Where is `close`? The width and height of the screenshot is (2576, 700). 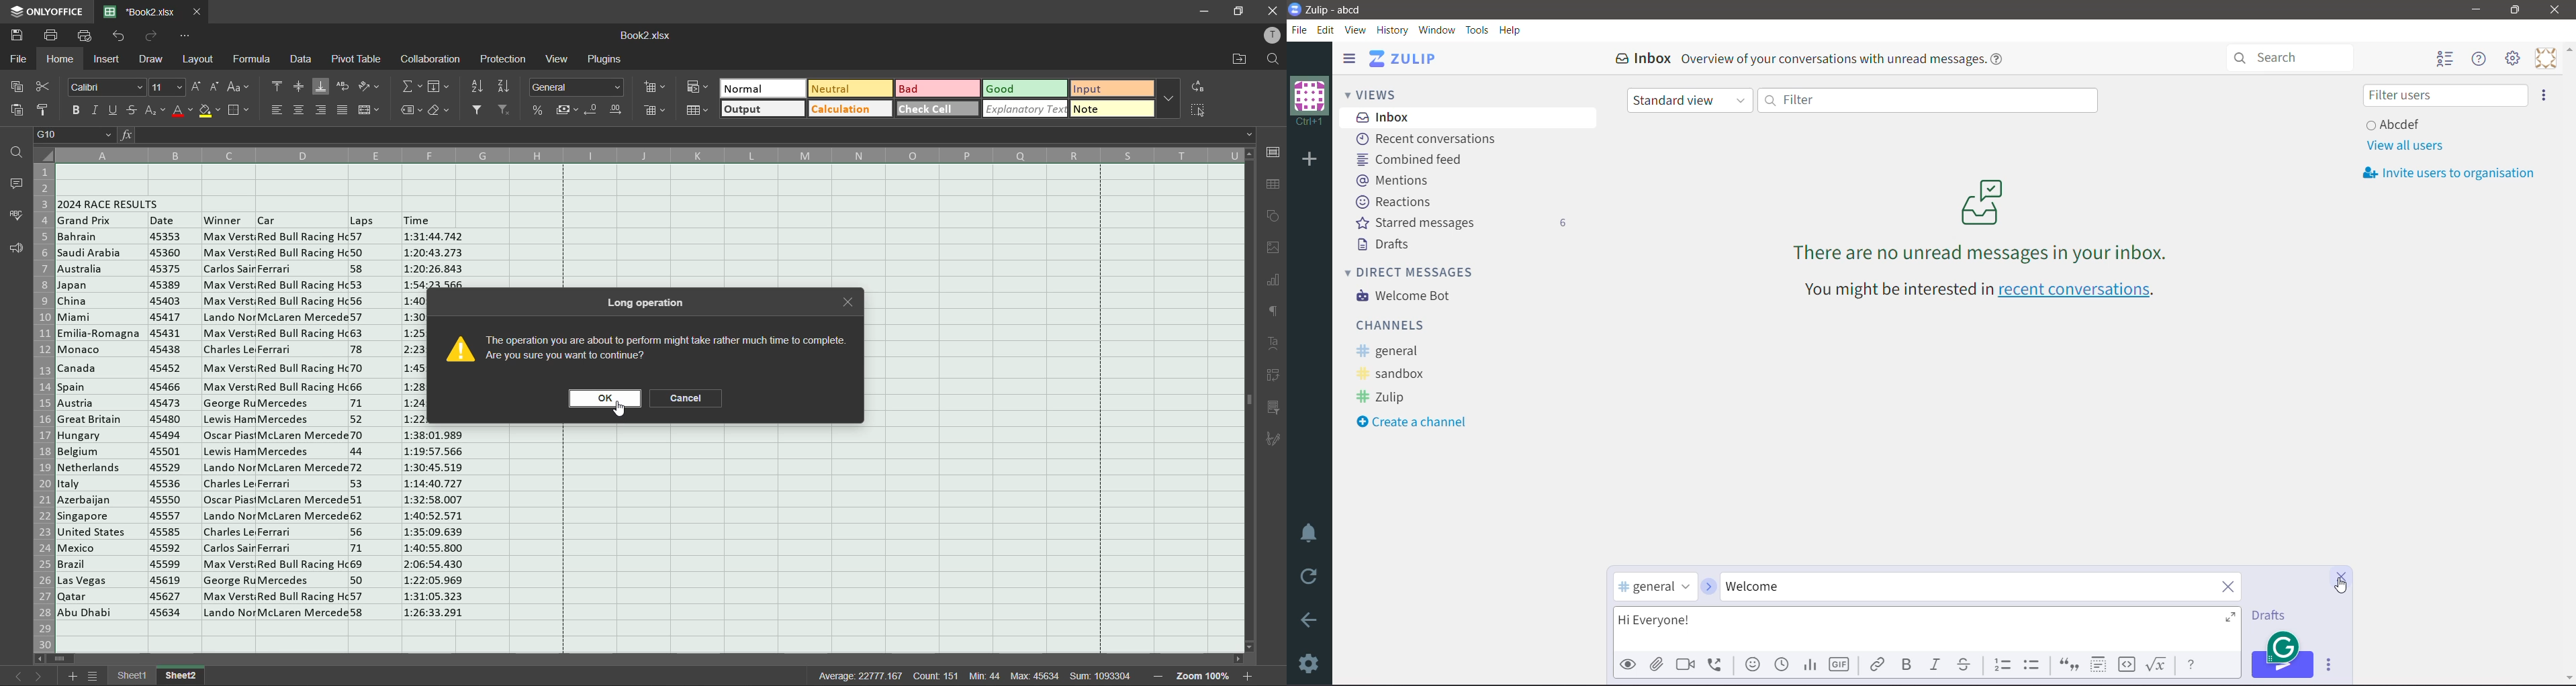
close is located at coordinates (1272, 11).